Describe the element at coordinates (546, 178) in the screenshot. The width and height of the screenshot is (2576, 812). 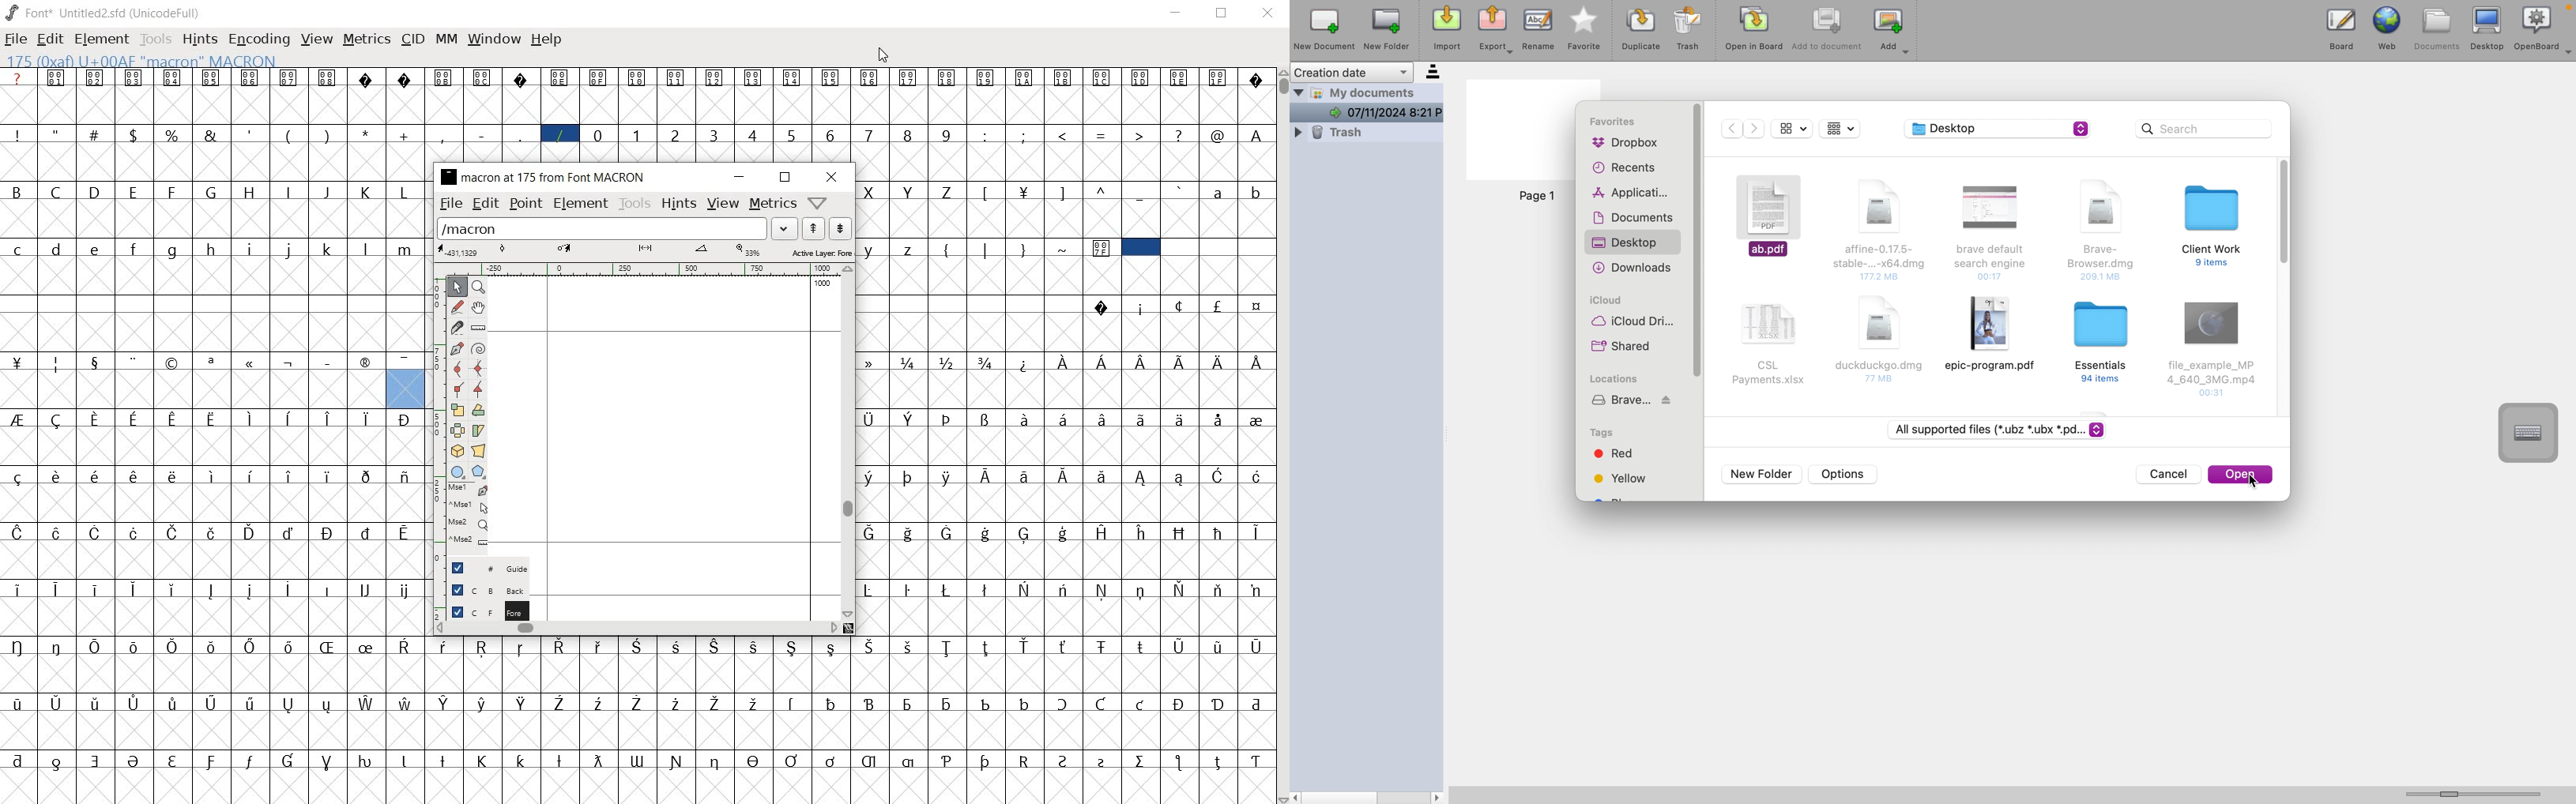
I see `glyph name` at that location.